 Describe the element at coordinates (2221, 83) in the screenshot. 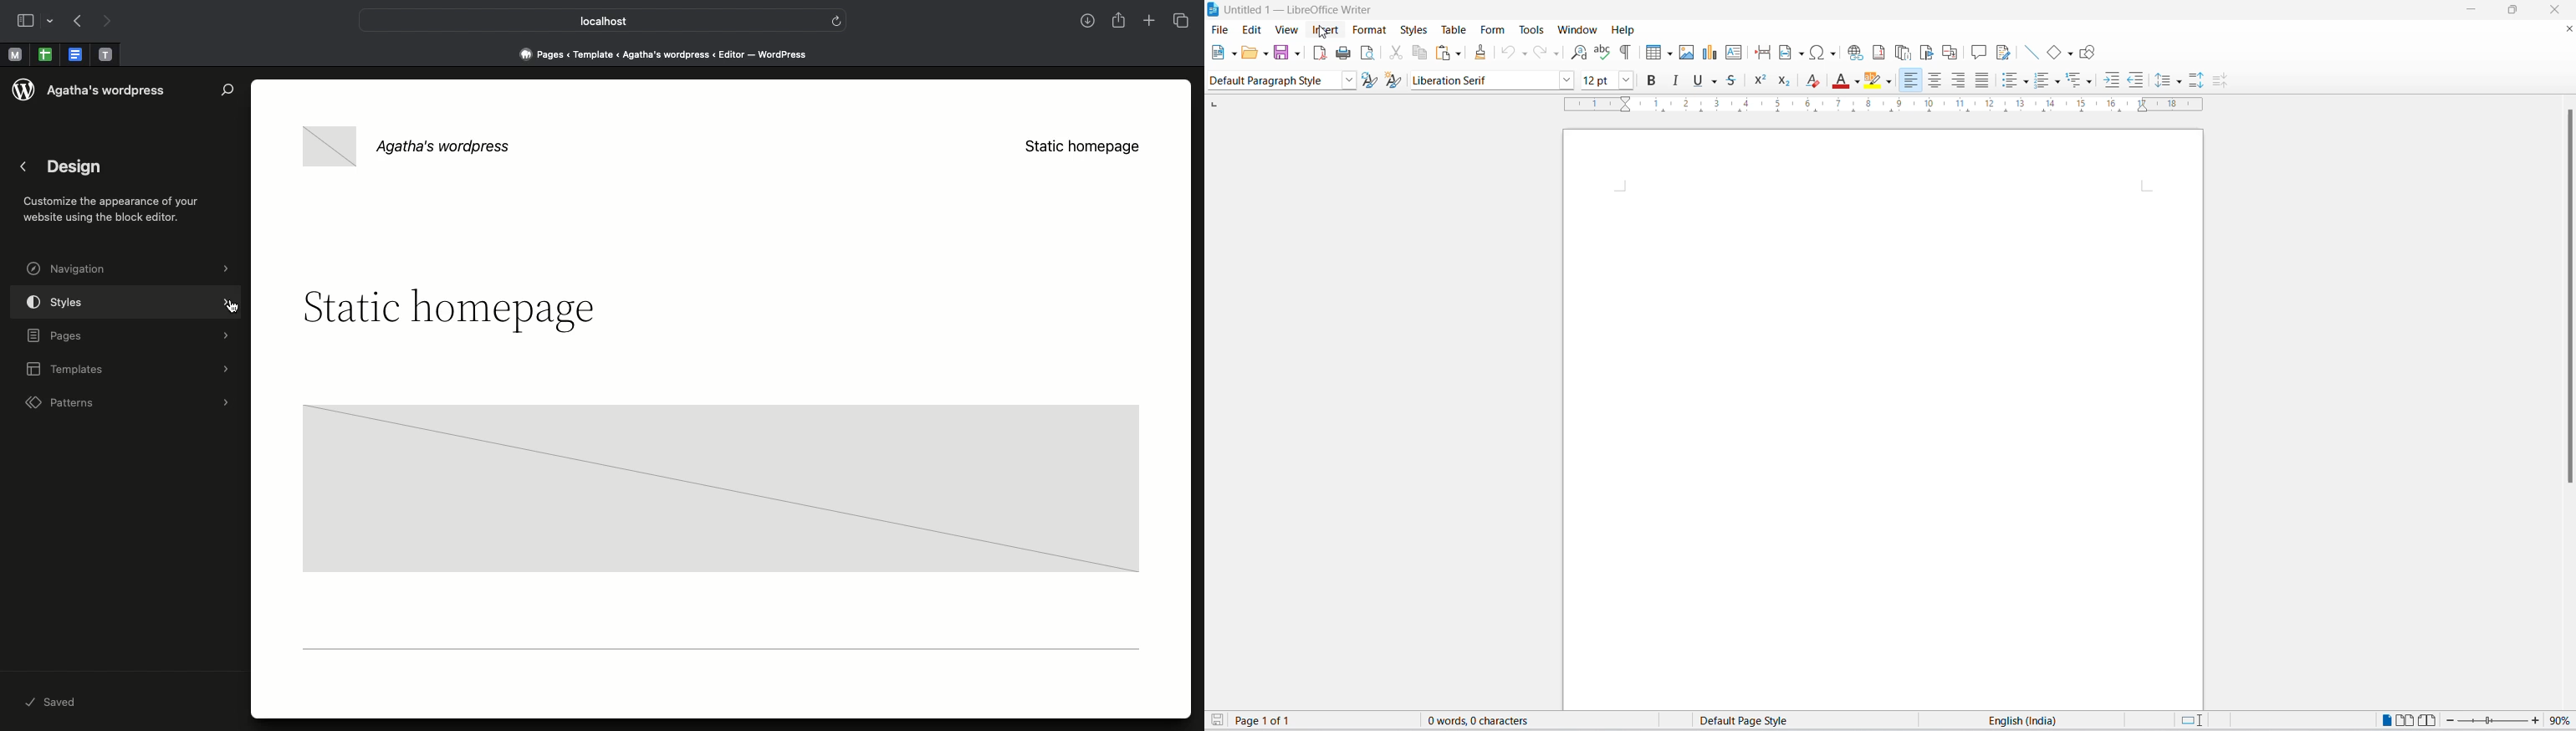

I see `decrease paragraph spacing` at that location.